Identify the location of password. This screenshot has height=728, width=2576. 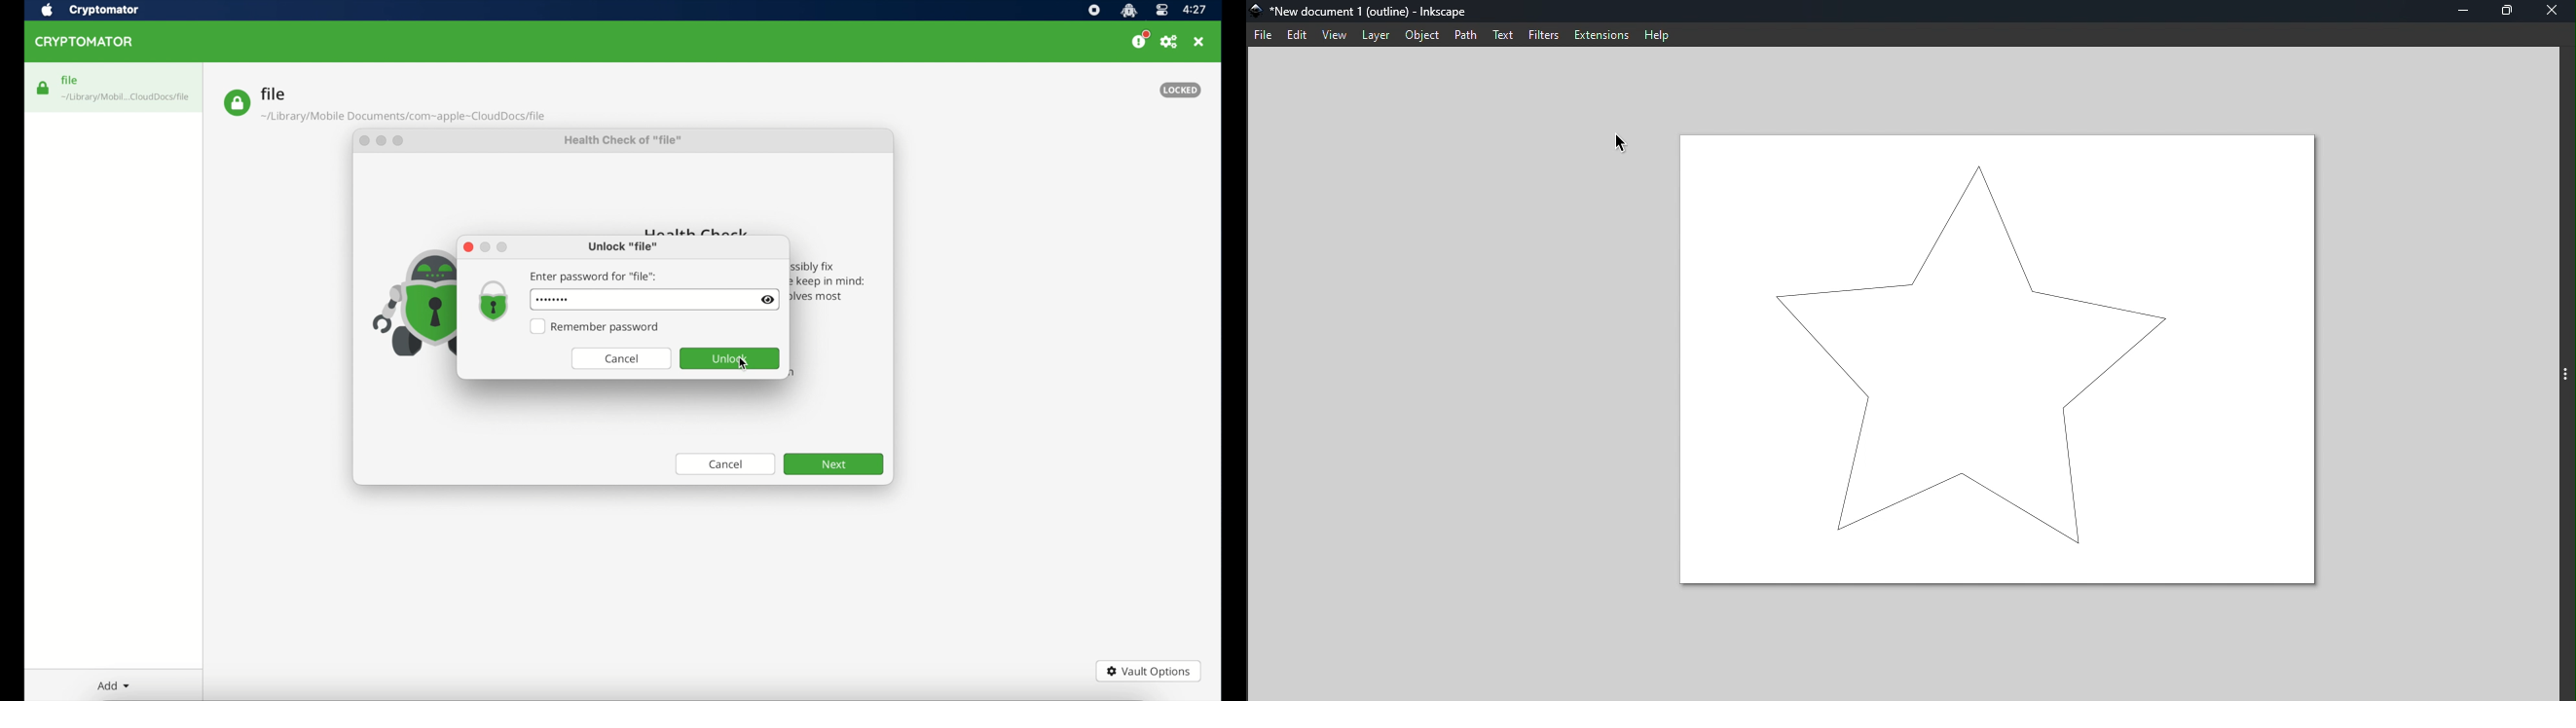
(550, 300).